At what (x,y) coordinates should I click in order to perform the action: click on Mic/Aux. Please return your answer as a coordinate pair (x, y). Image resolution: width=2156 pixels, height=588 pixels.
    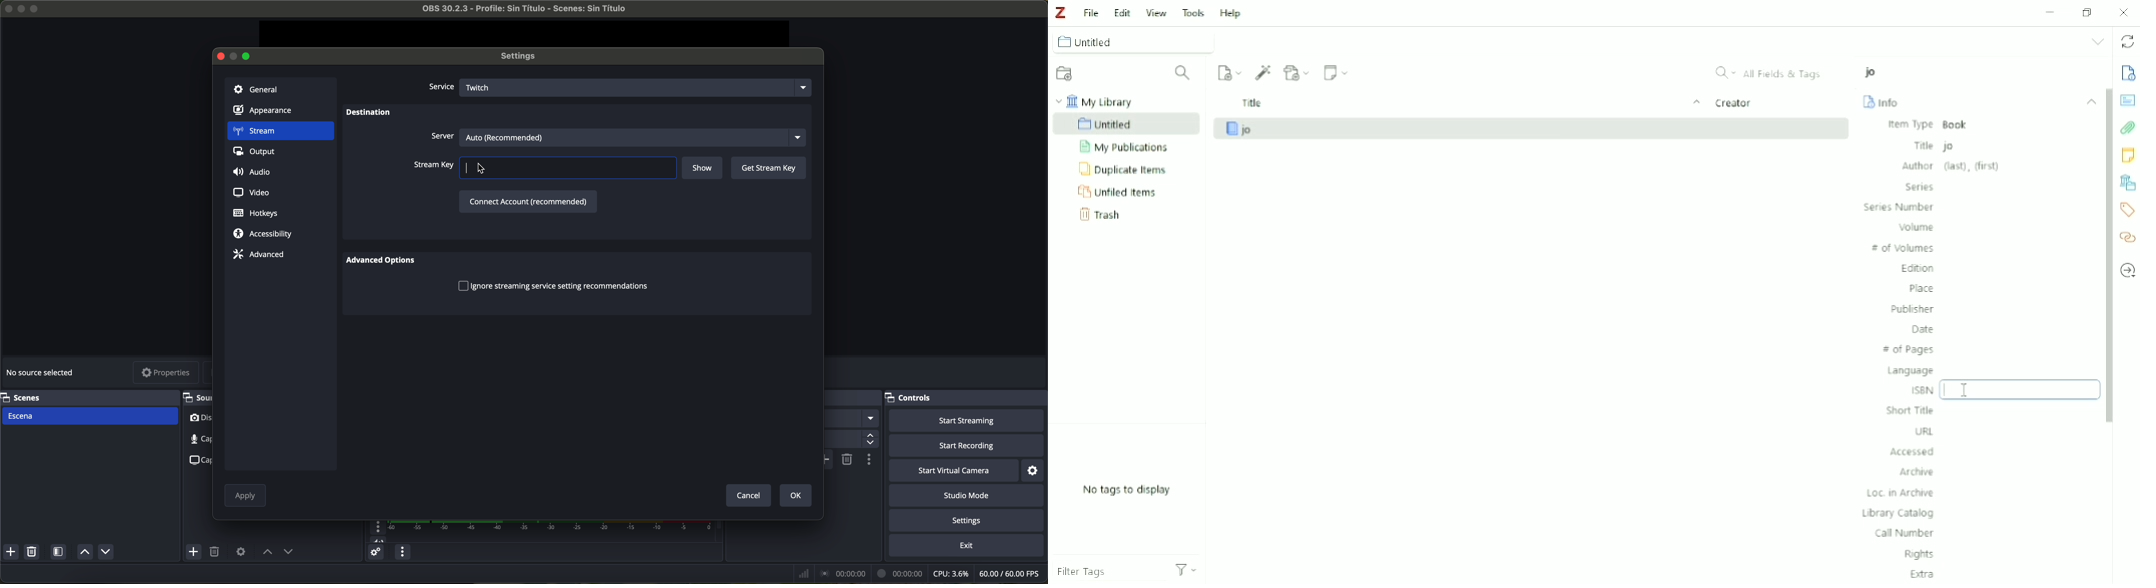
    Looking at the image, I should click on (538, 531).